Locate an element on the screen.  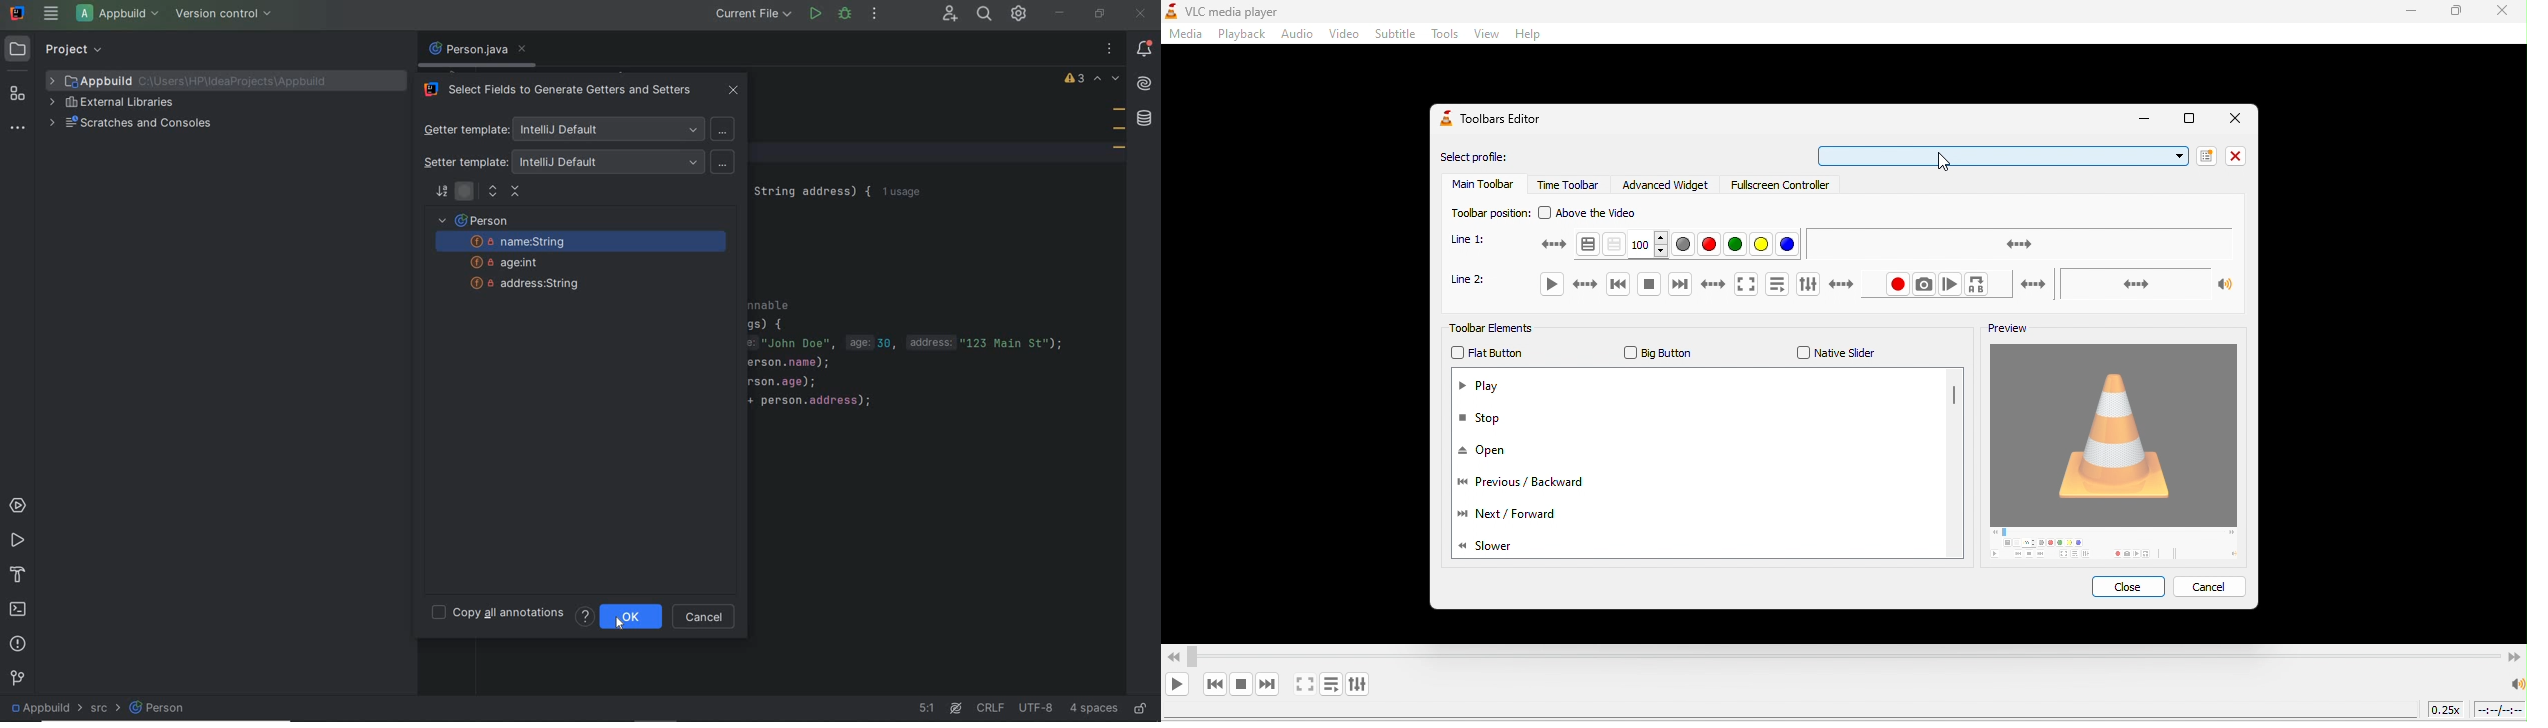
person.java is located at coordinates (476, 50).